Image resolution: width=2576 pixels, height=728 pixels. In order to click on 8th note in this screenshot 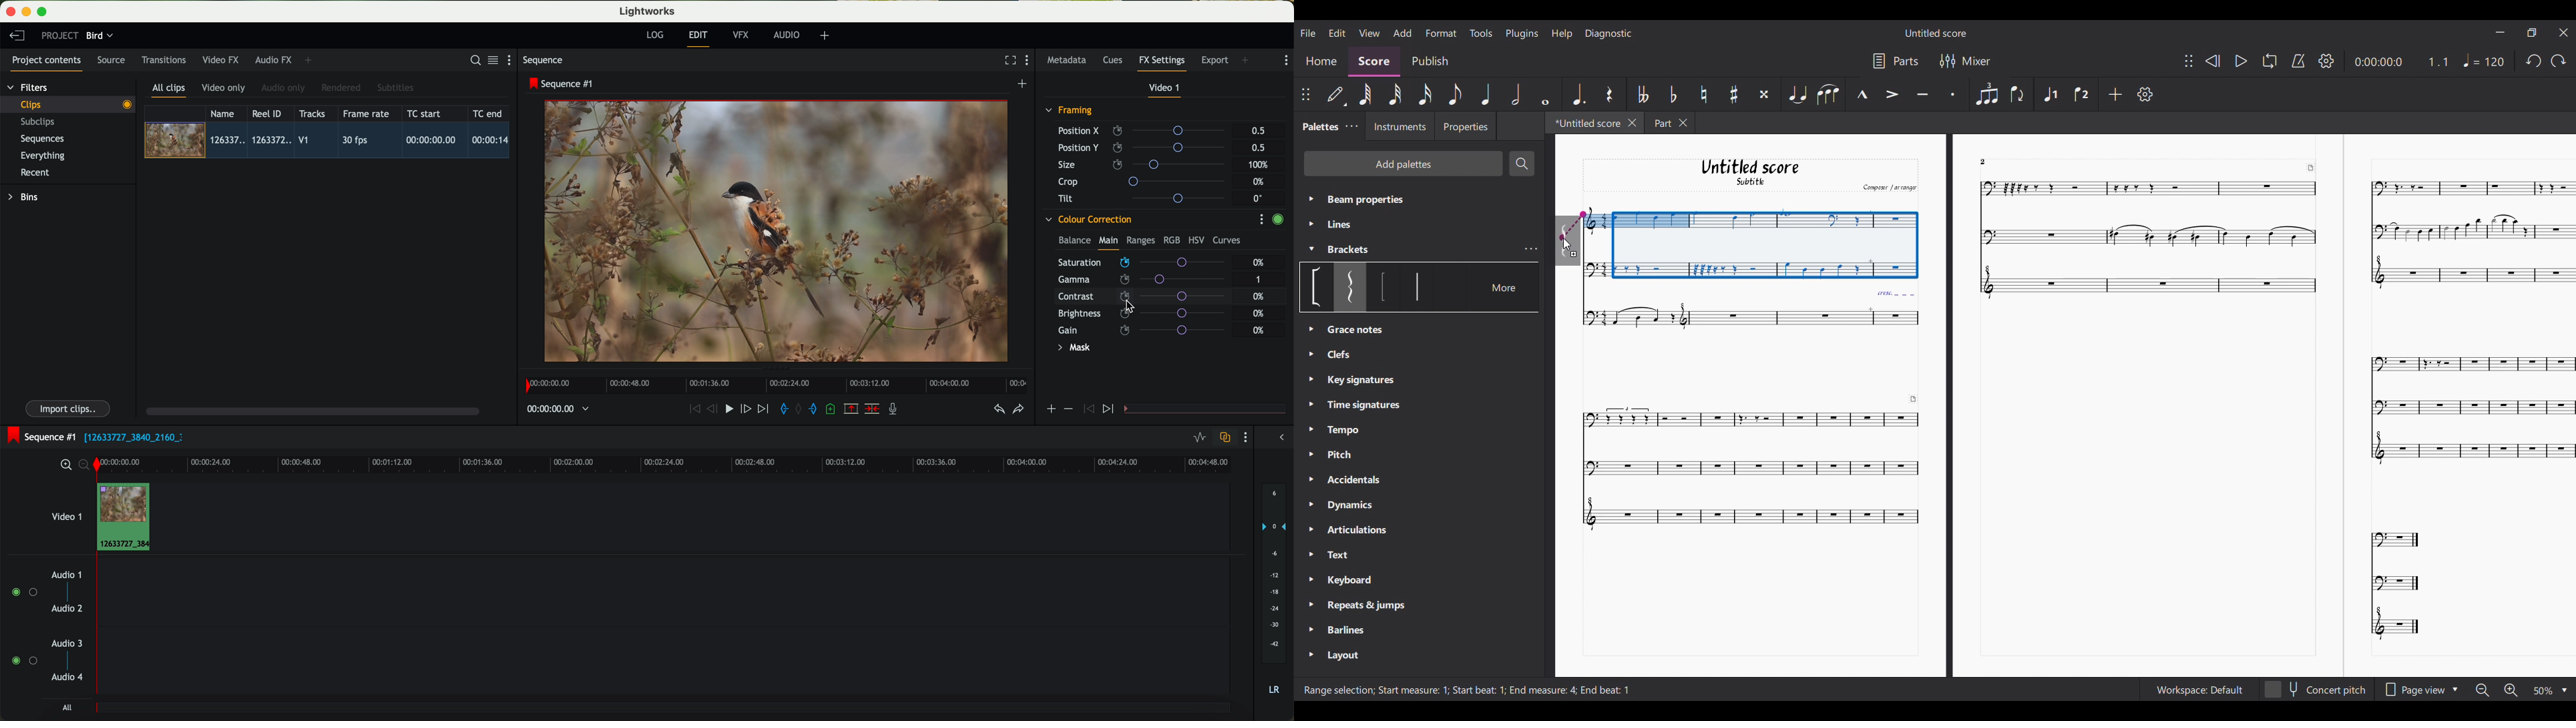, I will do `click(1455, 94)`.